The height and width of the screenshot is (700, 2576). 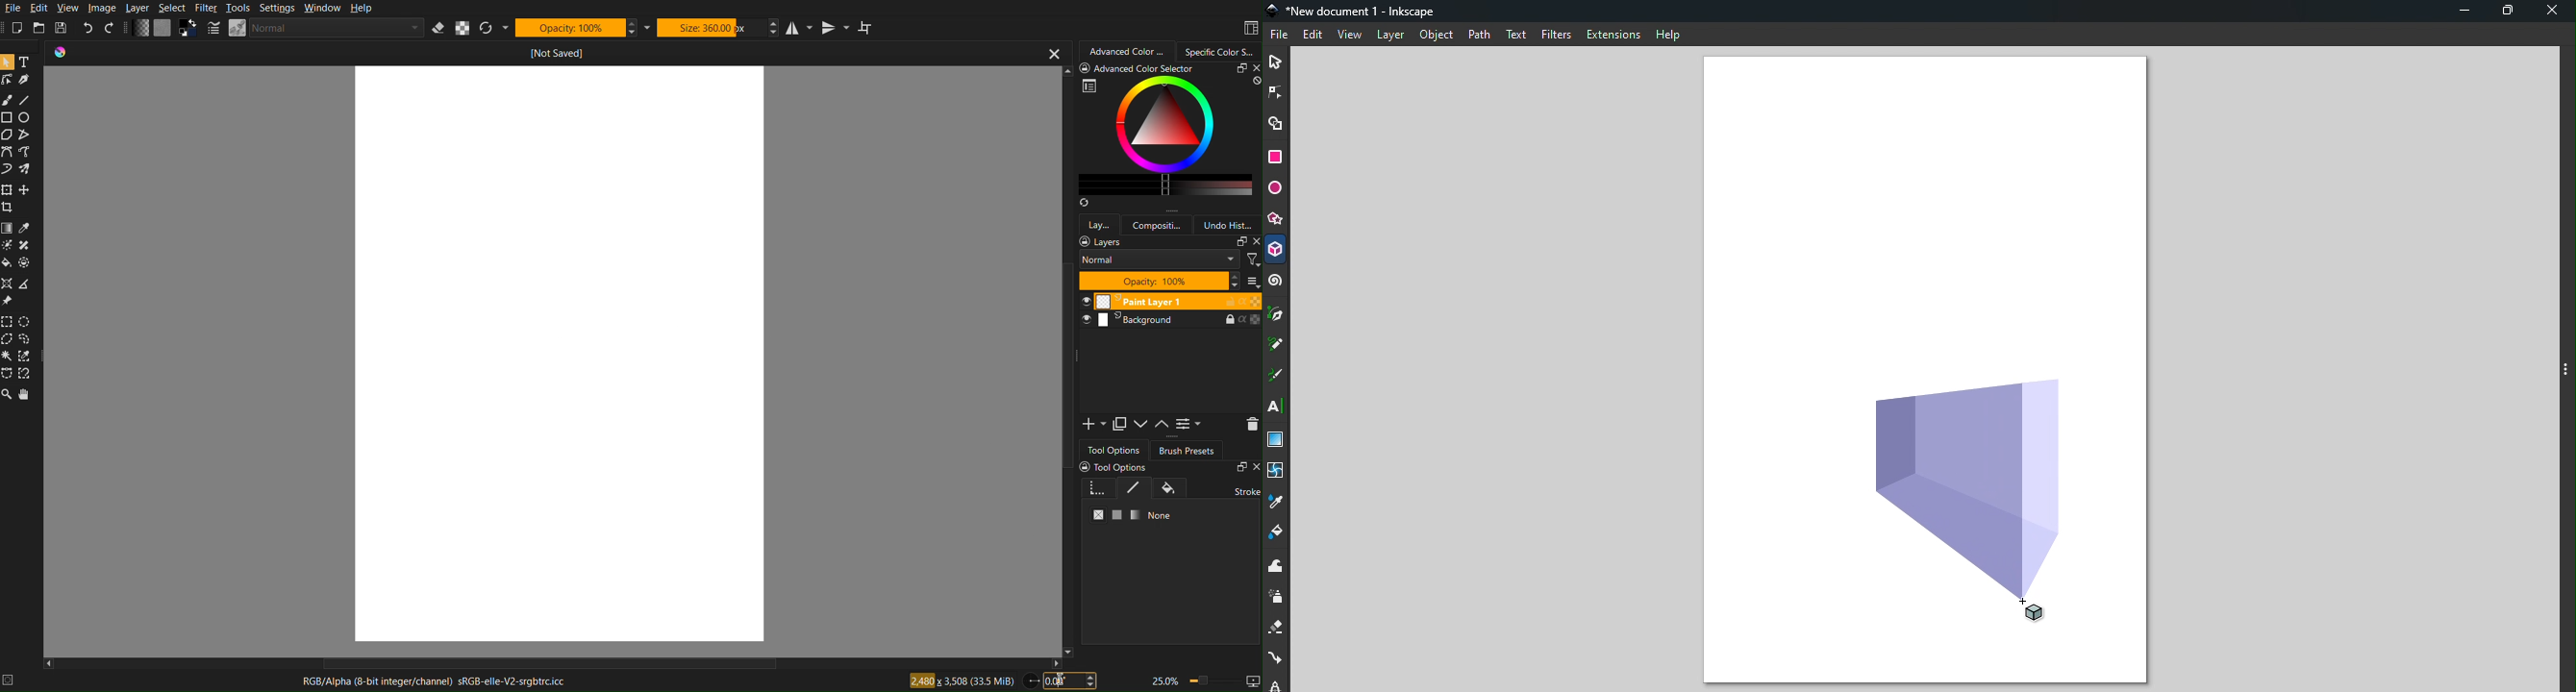 What do you see at coordinates (1669, 35) in the screenshot?
I see `Help` at bounding box center [1669, 35].